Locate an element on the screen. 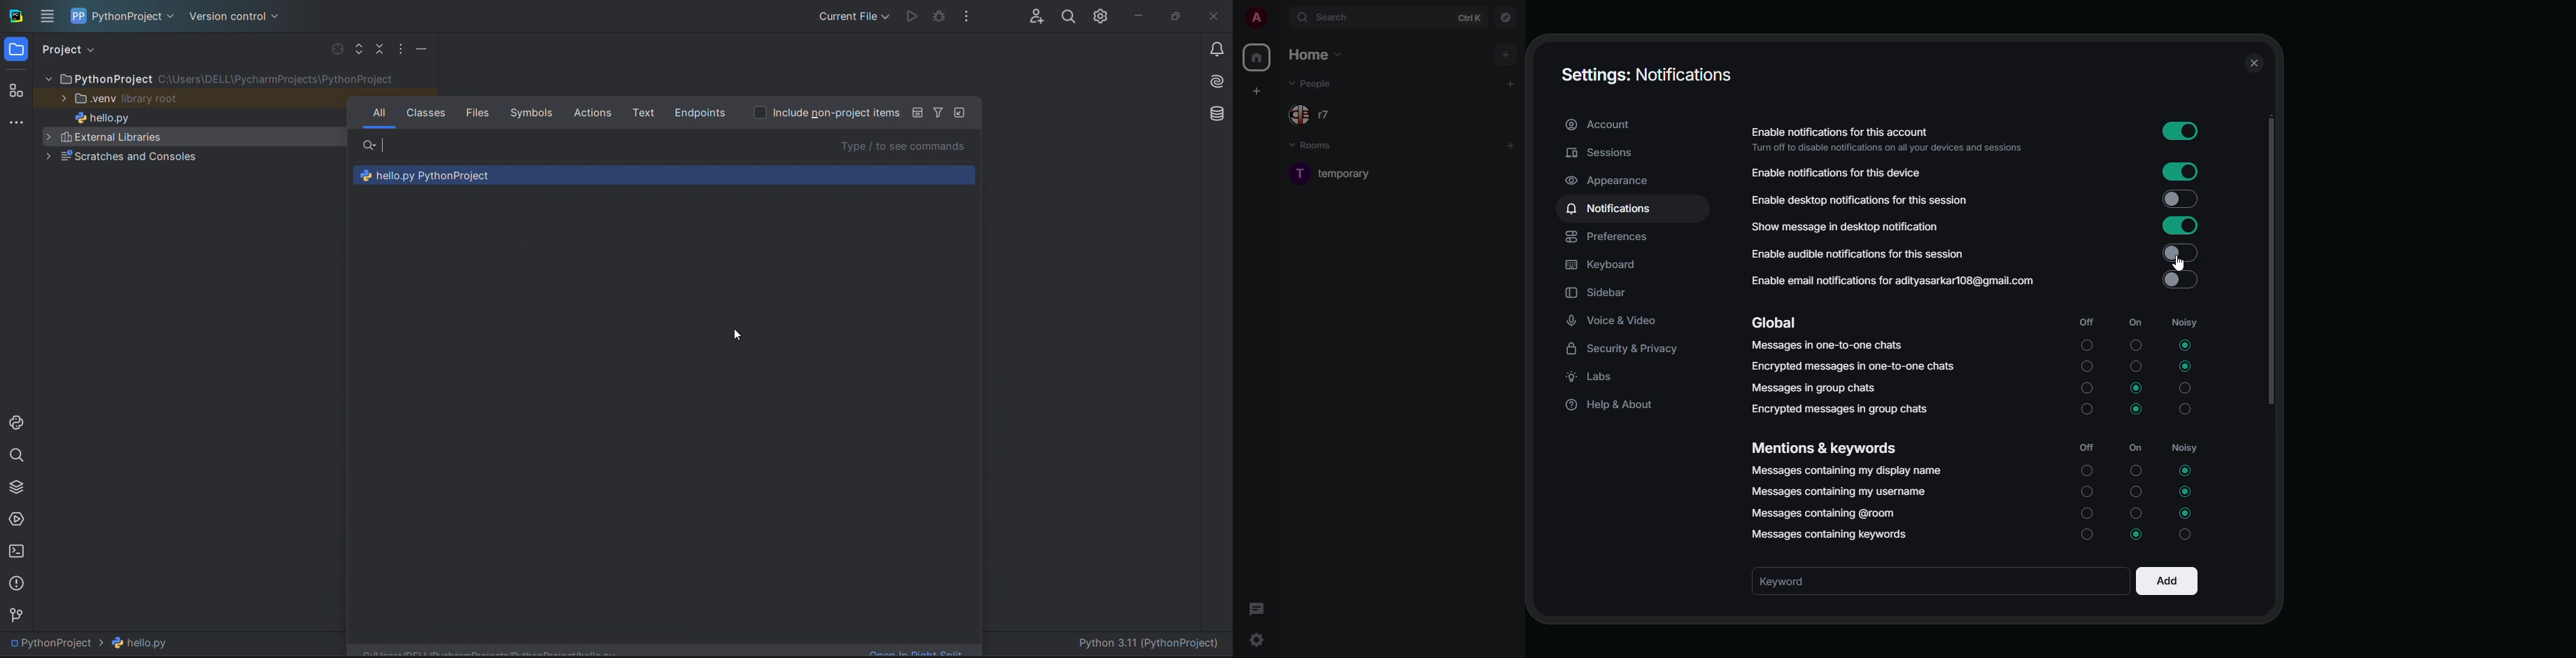  services is located at coordinates (16, 518).